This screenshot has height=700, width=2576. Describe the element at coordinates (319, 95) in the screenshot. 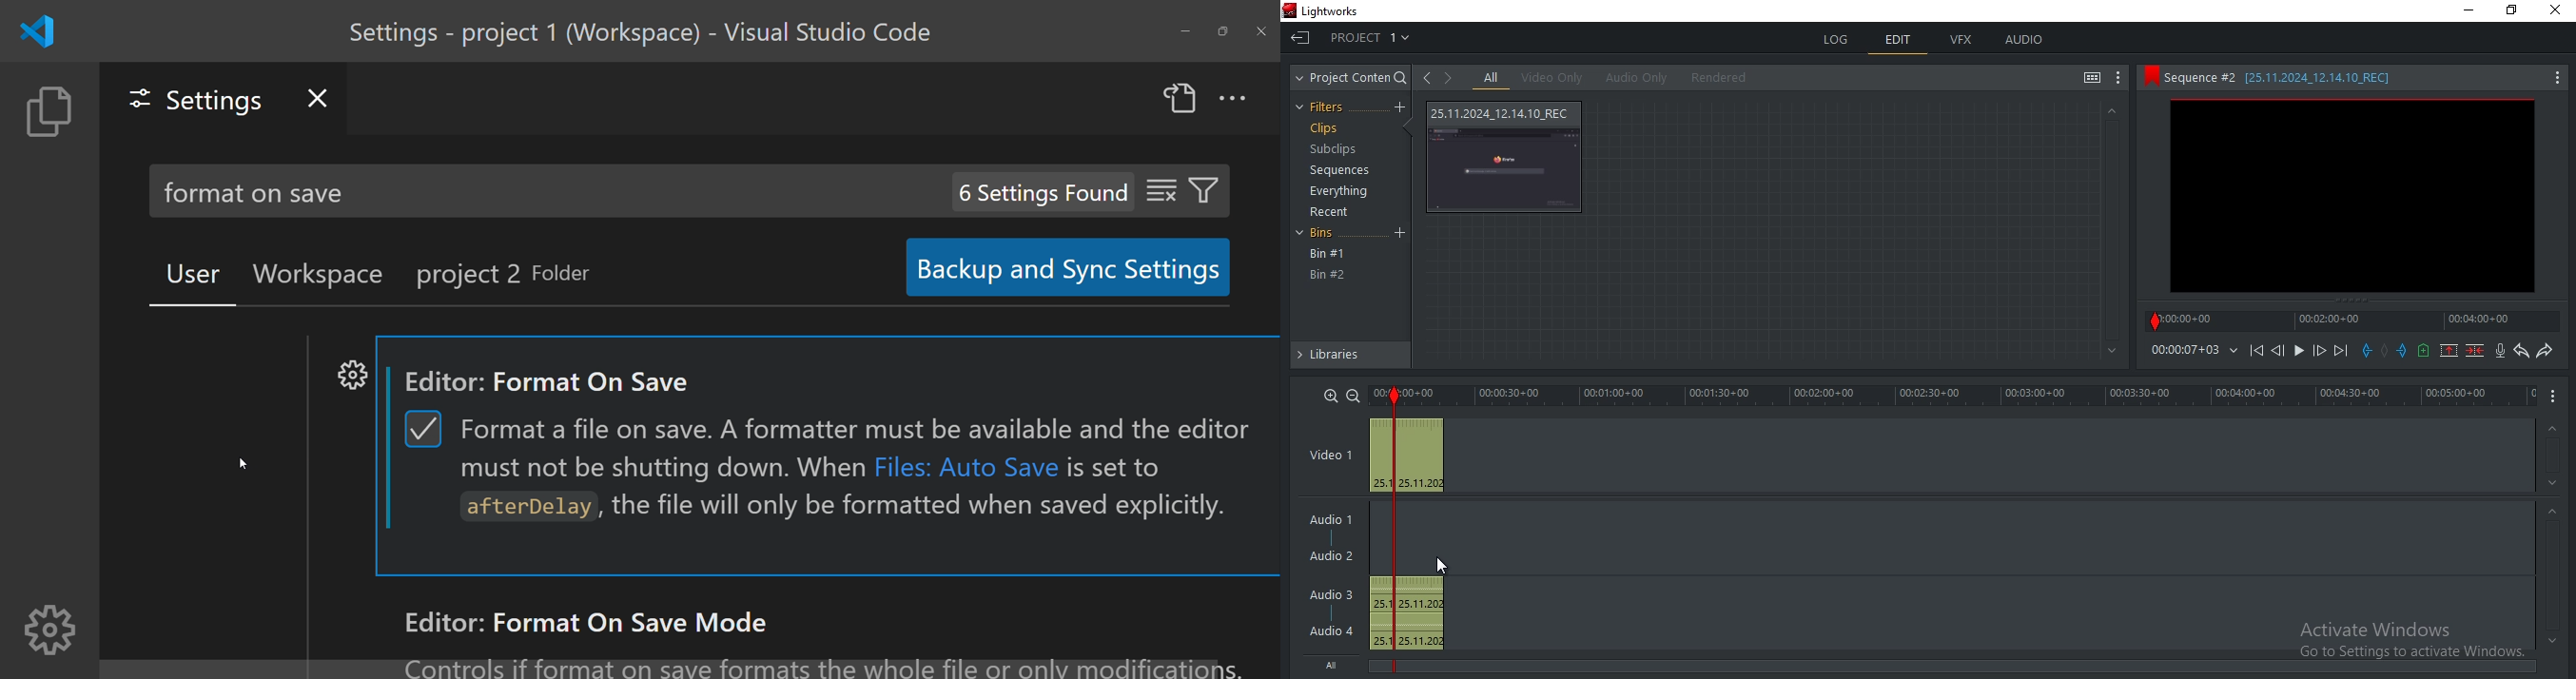

I see `close settings` at that location.